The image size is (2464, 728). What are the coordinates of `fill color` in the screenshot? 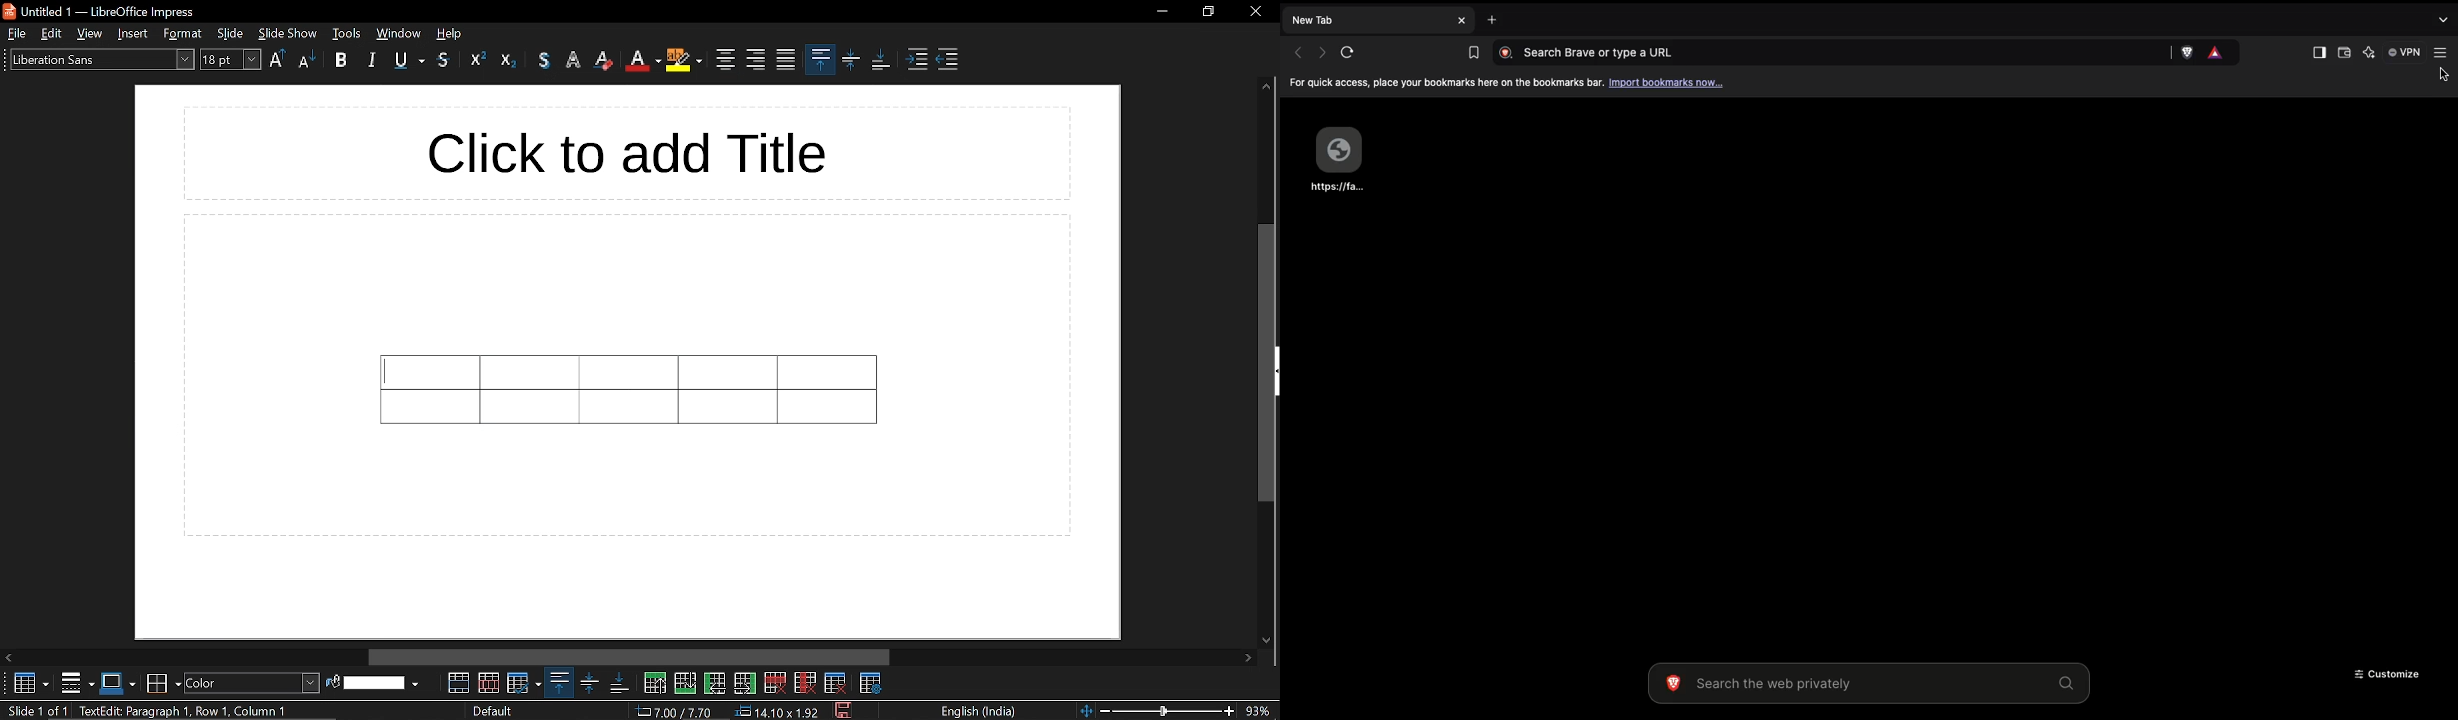 It's located at (331, 682).